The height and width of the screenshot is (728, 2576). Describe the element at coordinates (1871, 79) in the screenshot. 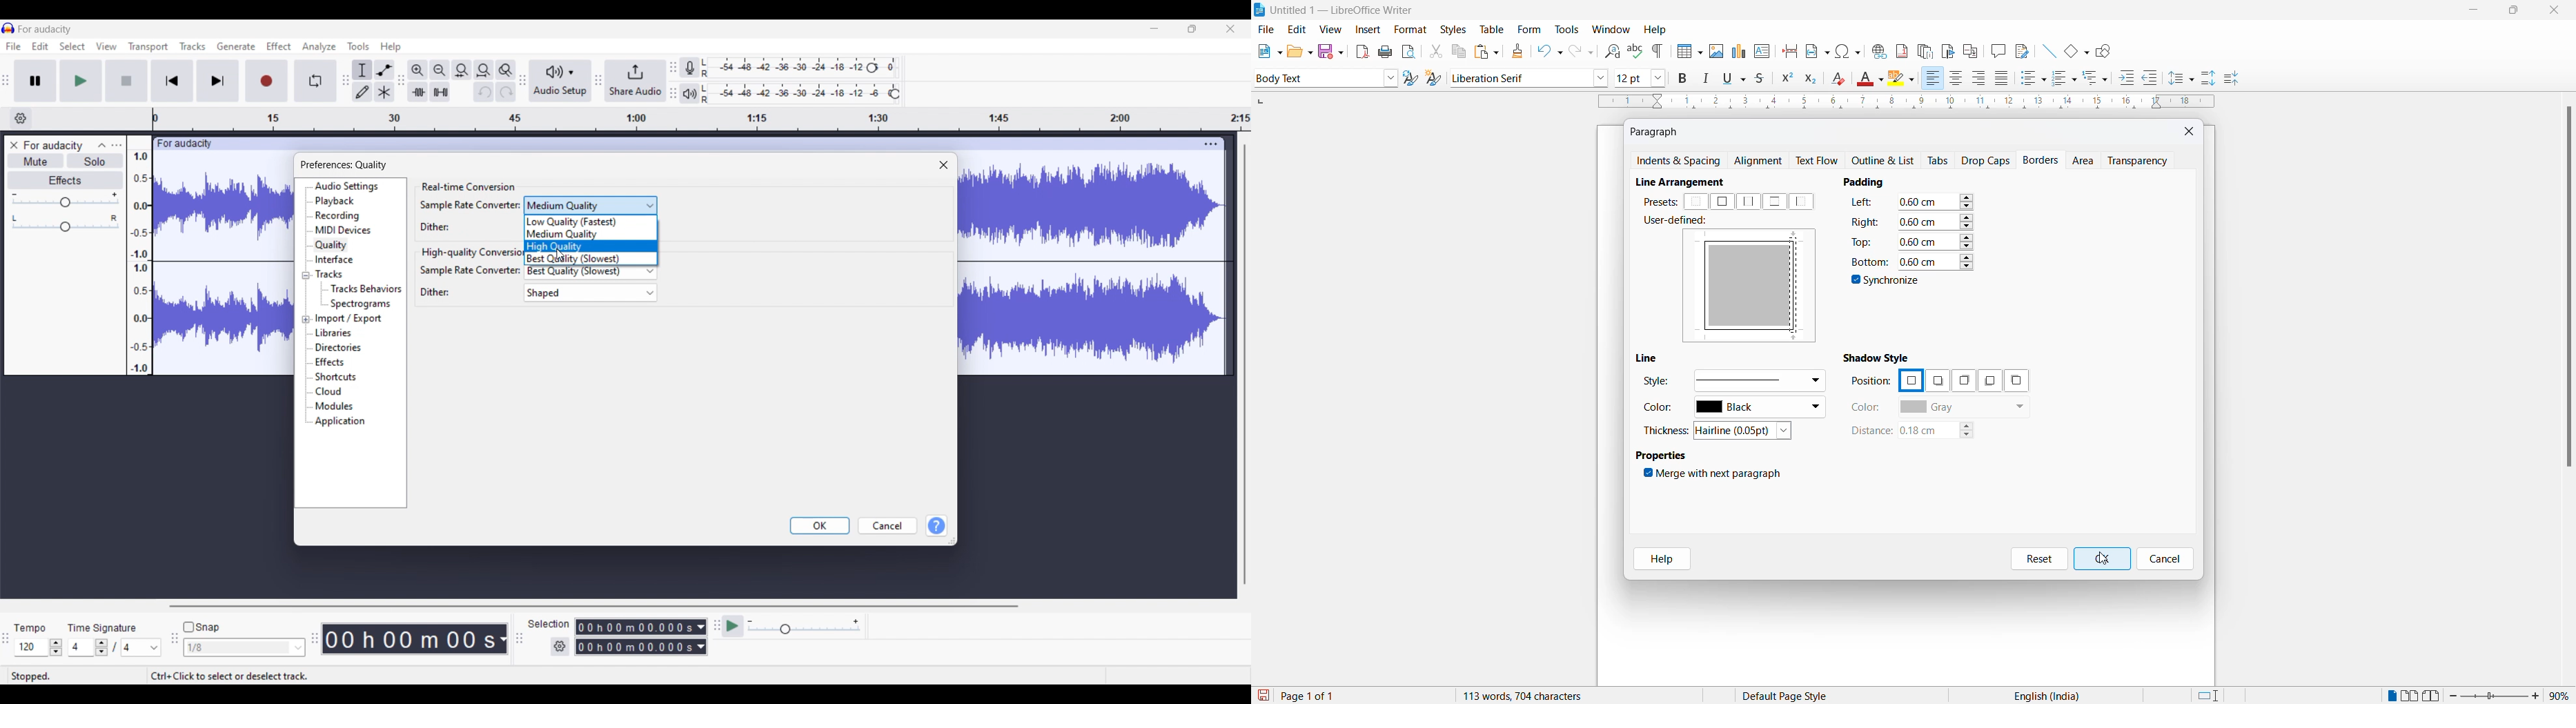

I see `font color` at that location.